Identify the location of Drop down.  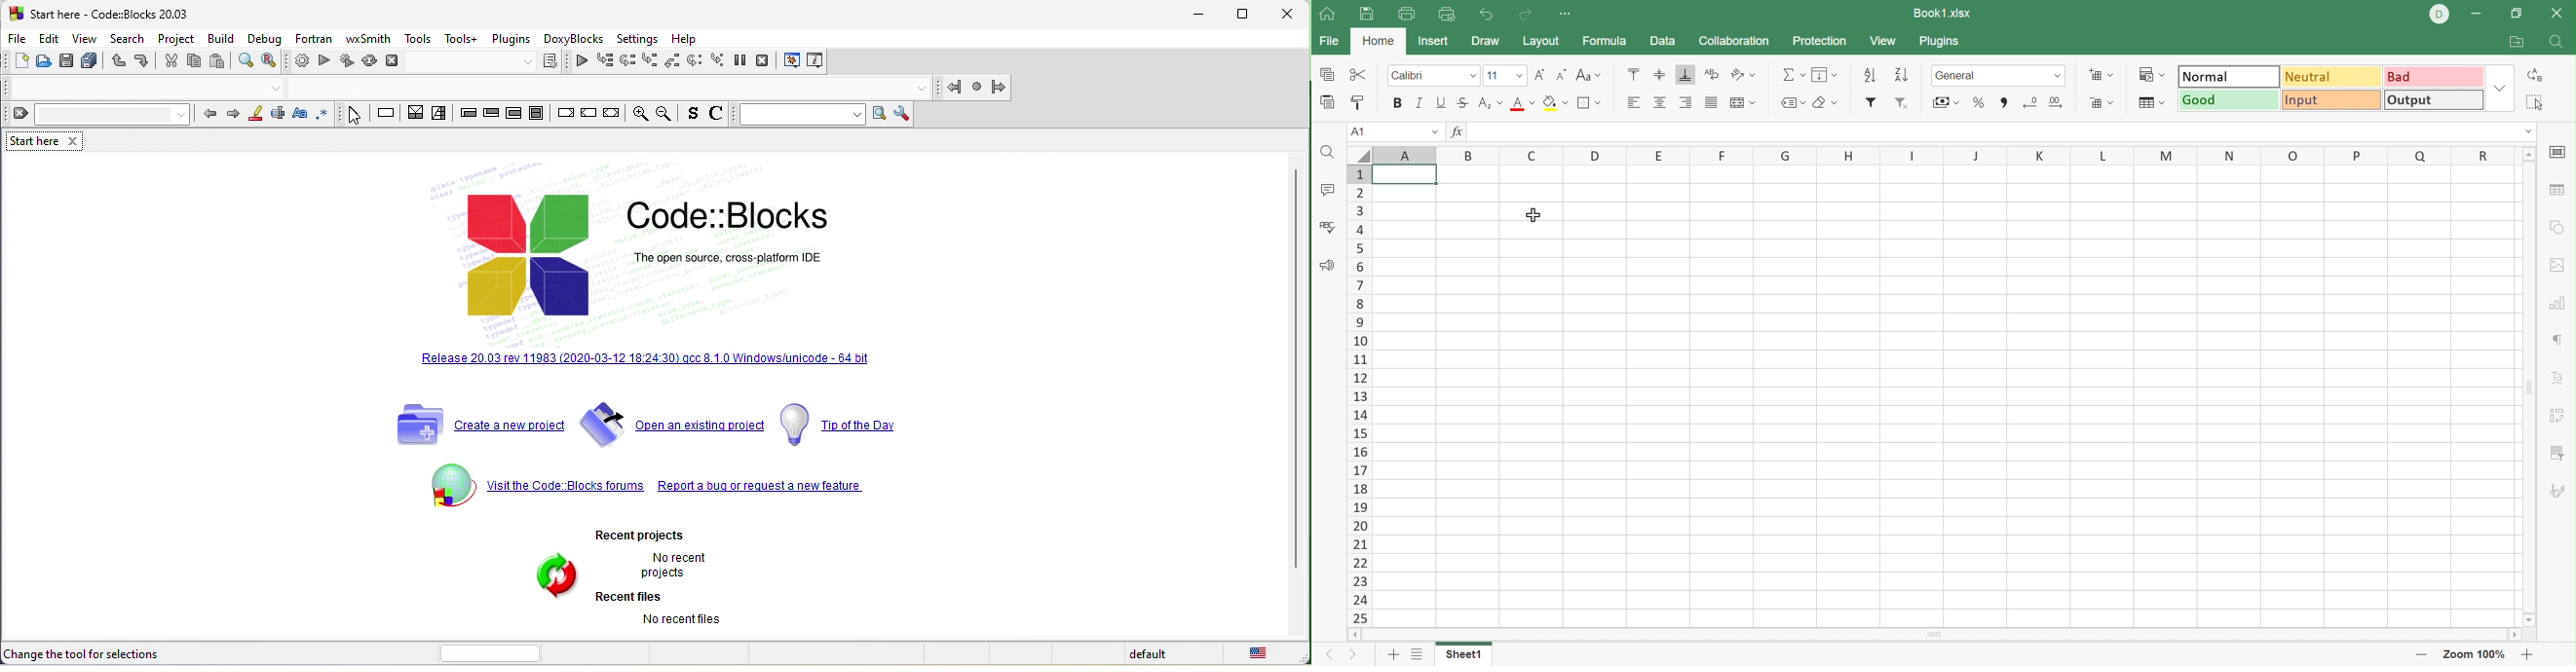
(2529, 131).